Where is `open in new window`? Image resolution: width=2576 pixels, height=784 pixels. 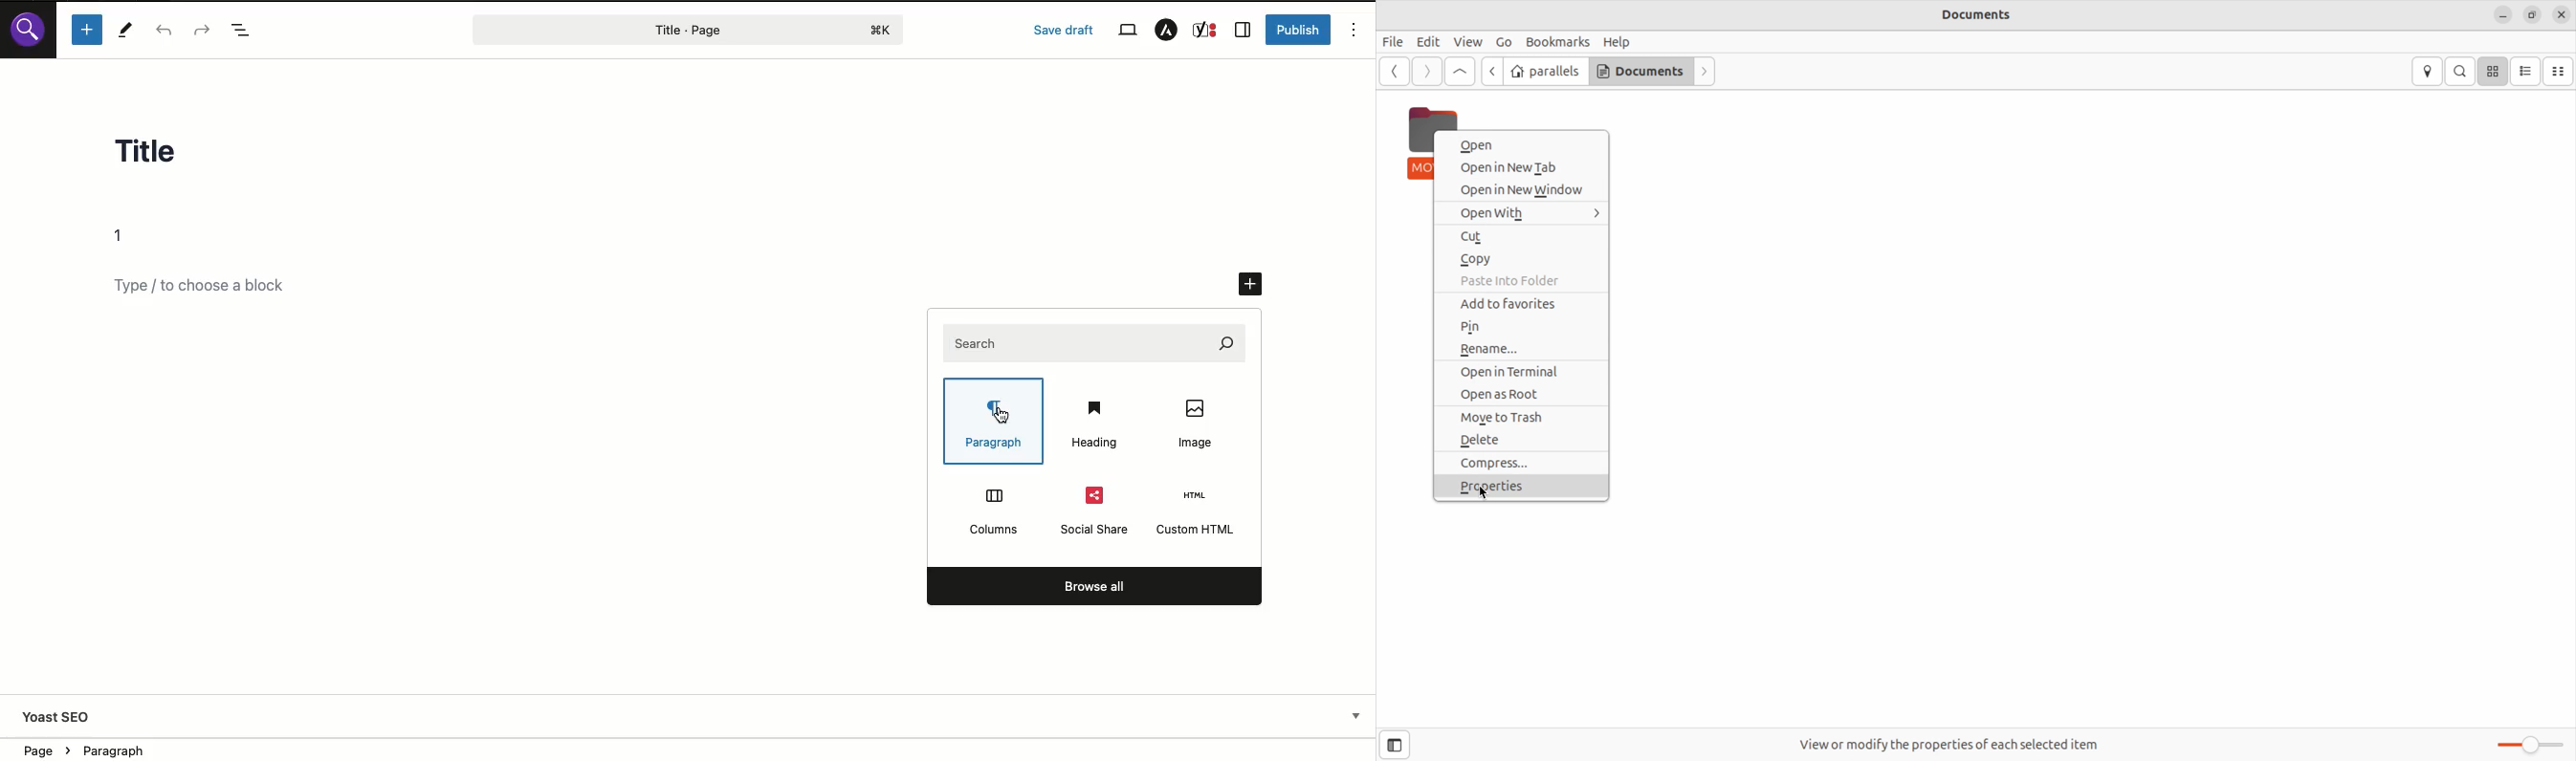 open in new window is located at coordinates (1522, 192).